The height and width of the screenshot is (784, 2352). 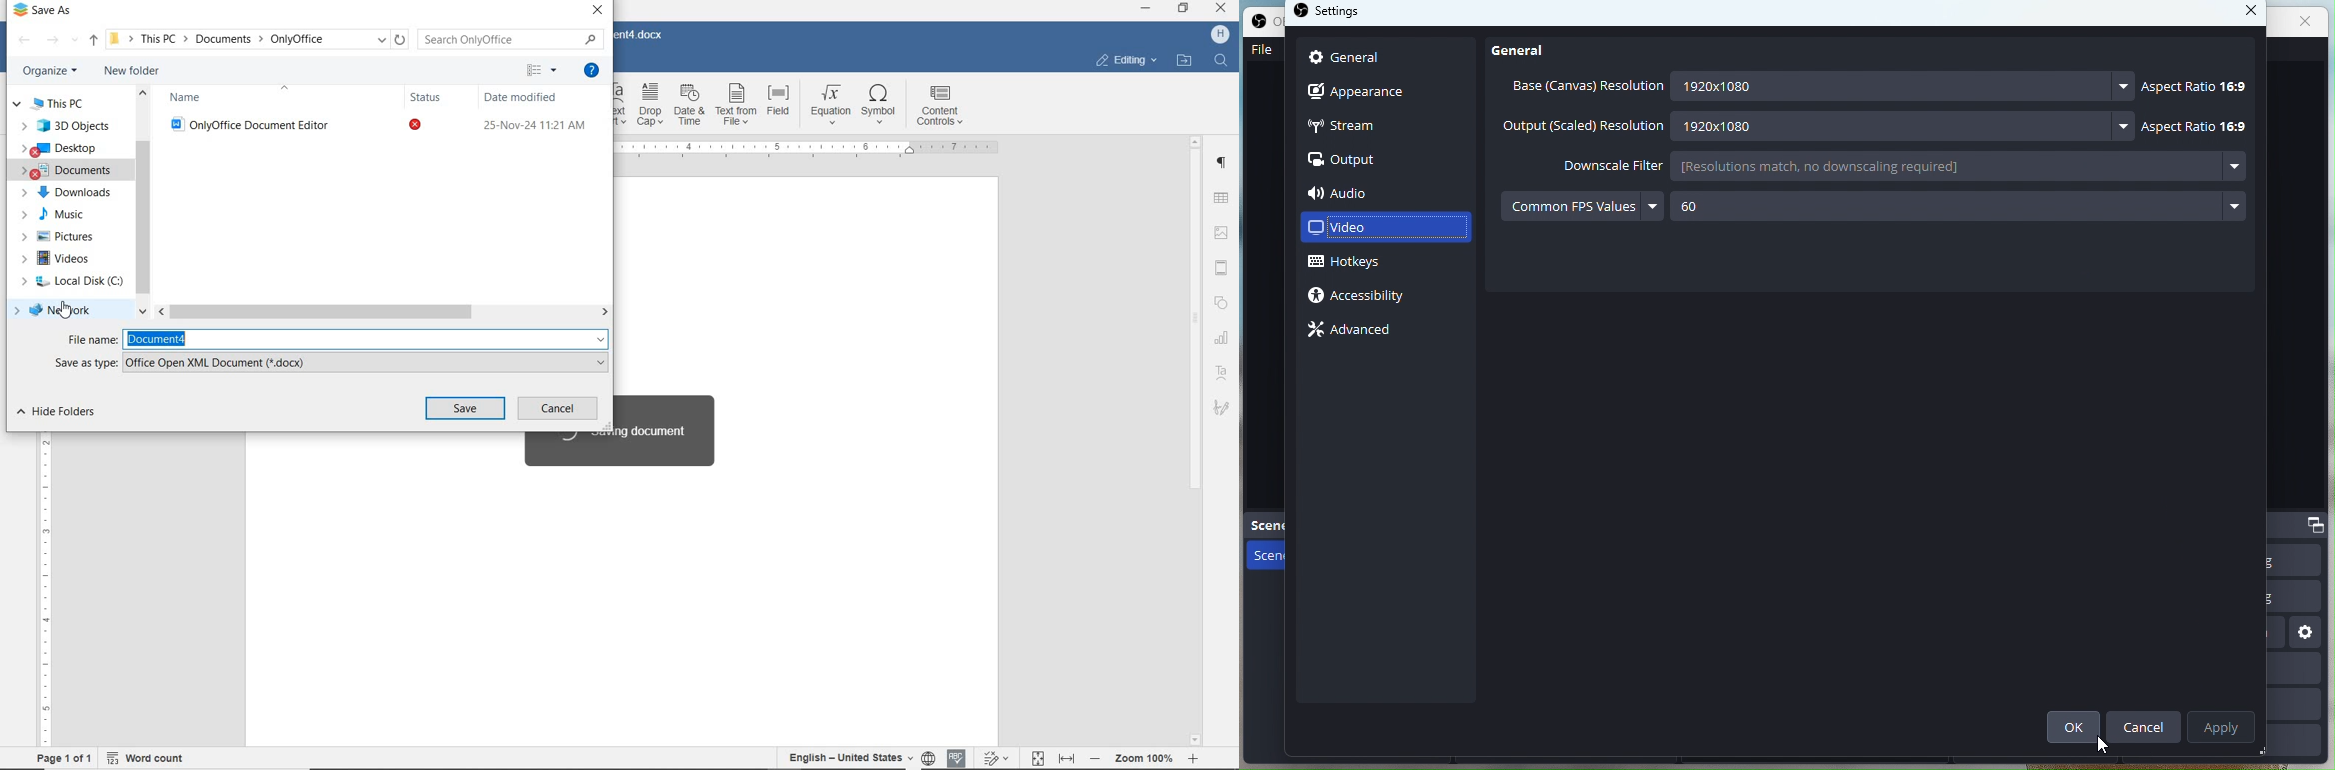 I want to click on 25-Nov-24 11:21 AM (date modified), so click(x=536, y=128).